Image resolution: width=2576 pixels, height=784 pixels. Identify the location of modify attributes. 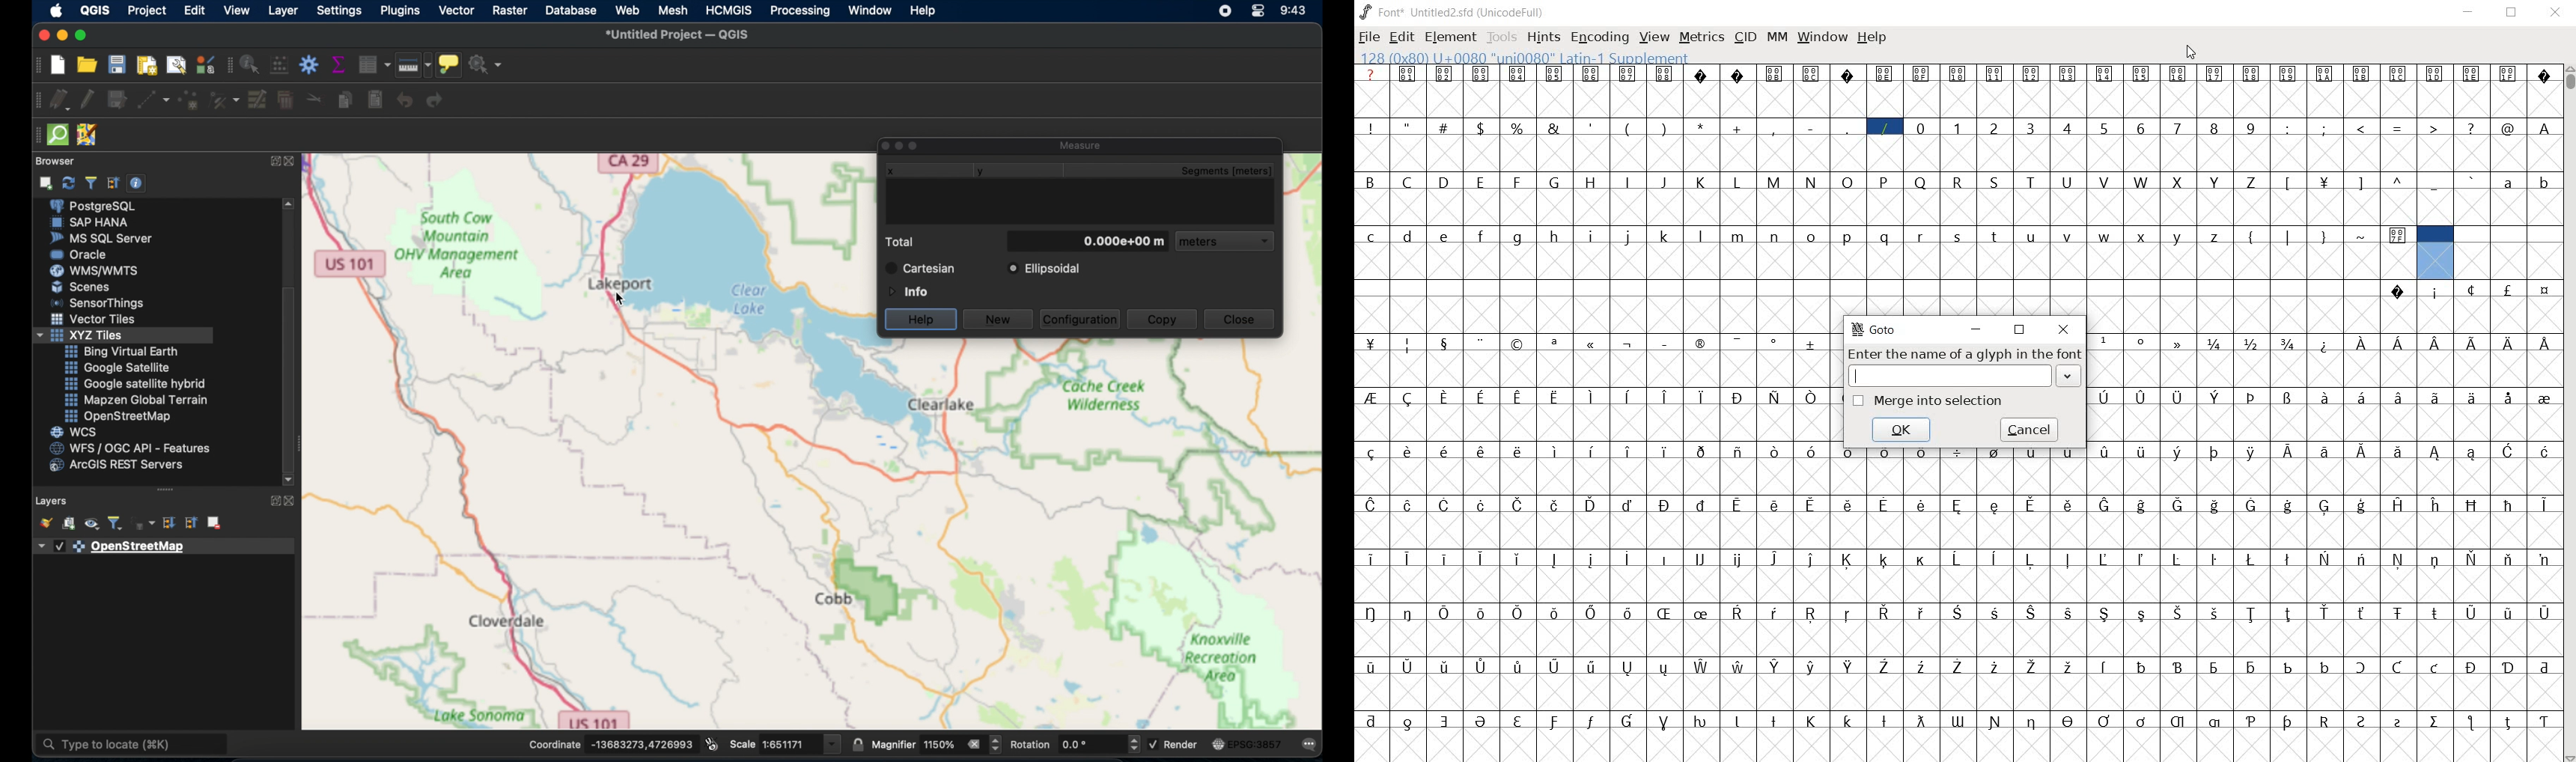
(258, 100).